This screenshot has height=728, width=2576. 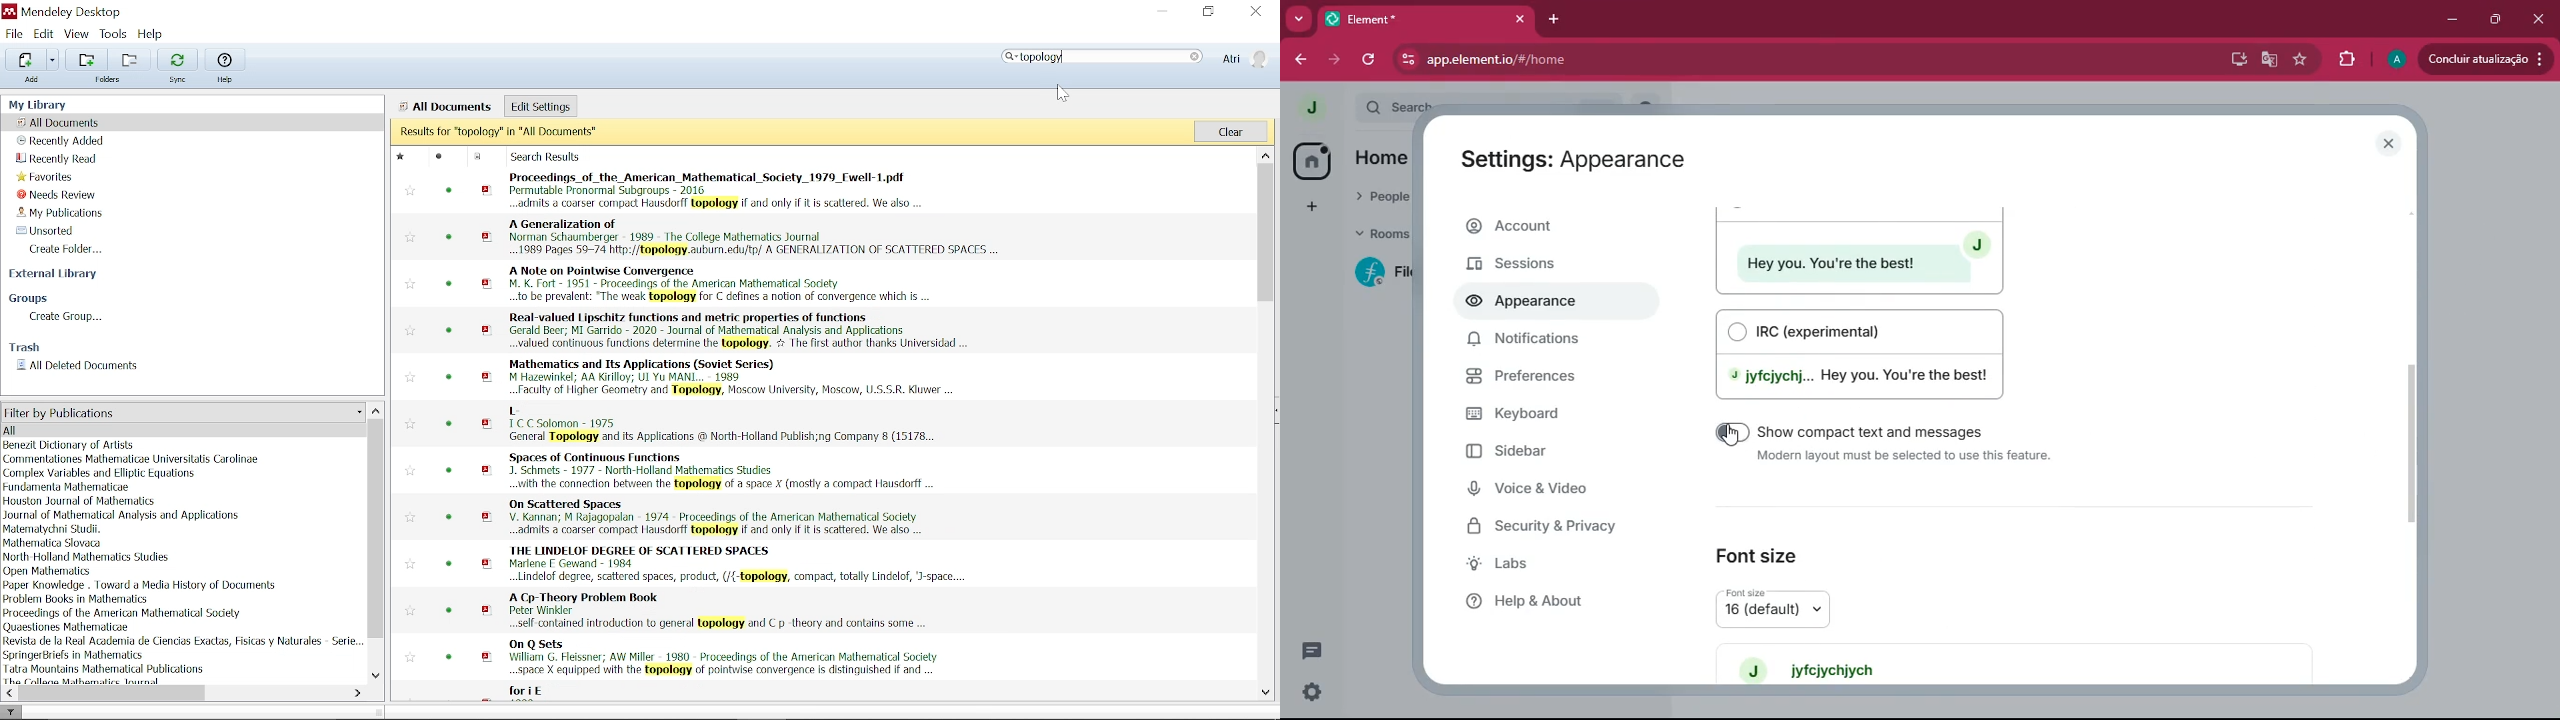 What do you see at coordinates (2347, 57) in the screenshot?
I see `extensions` at bounding box center [2347, 57].